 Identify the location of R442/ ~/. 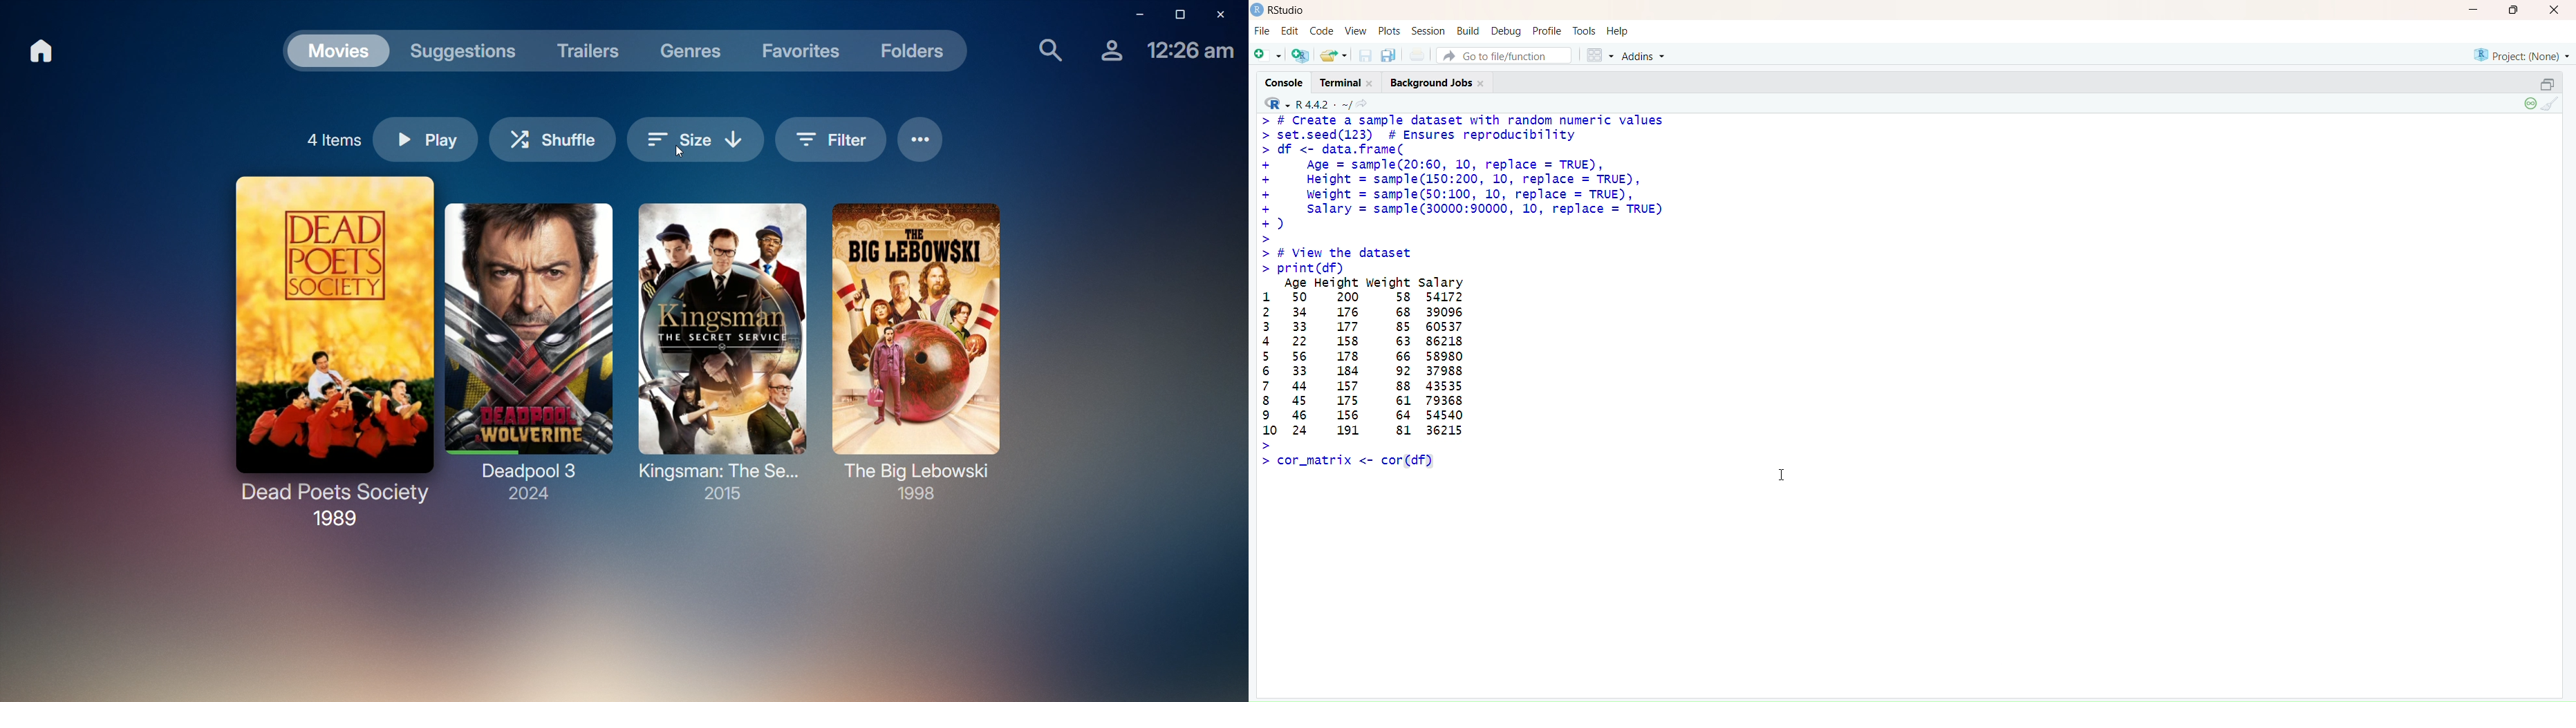
(1325, 103).